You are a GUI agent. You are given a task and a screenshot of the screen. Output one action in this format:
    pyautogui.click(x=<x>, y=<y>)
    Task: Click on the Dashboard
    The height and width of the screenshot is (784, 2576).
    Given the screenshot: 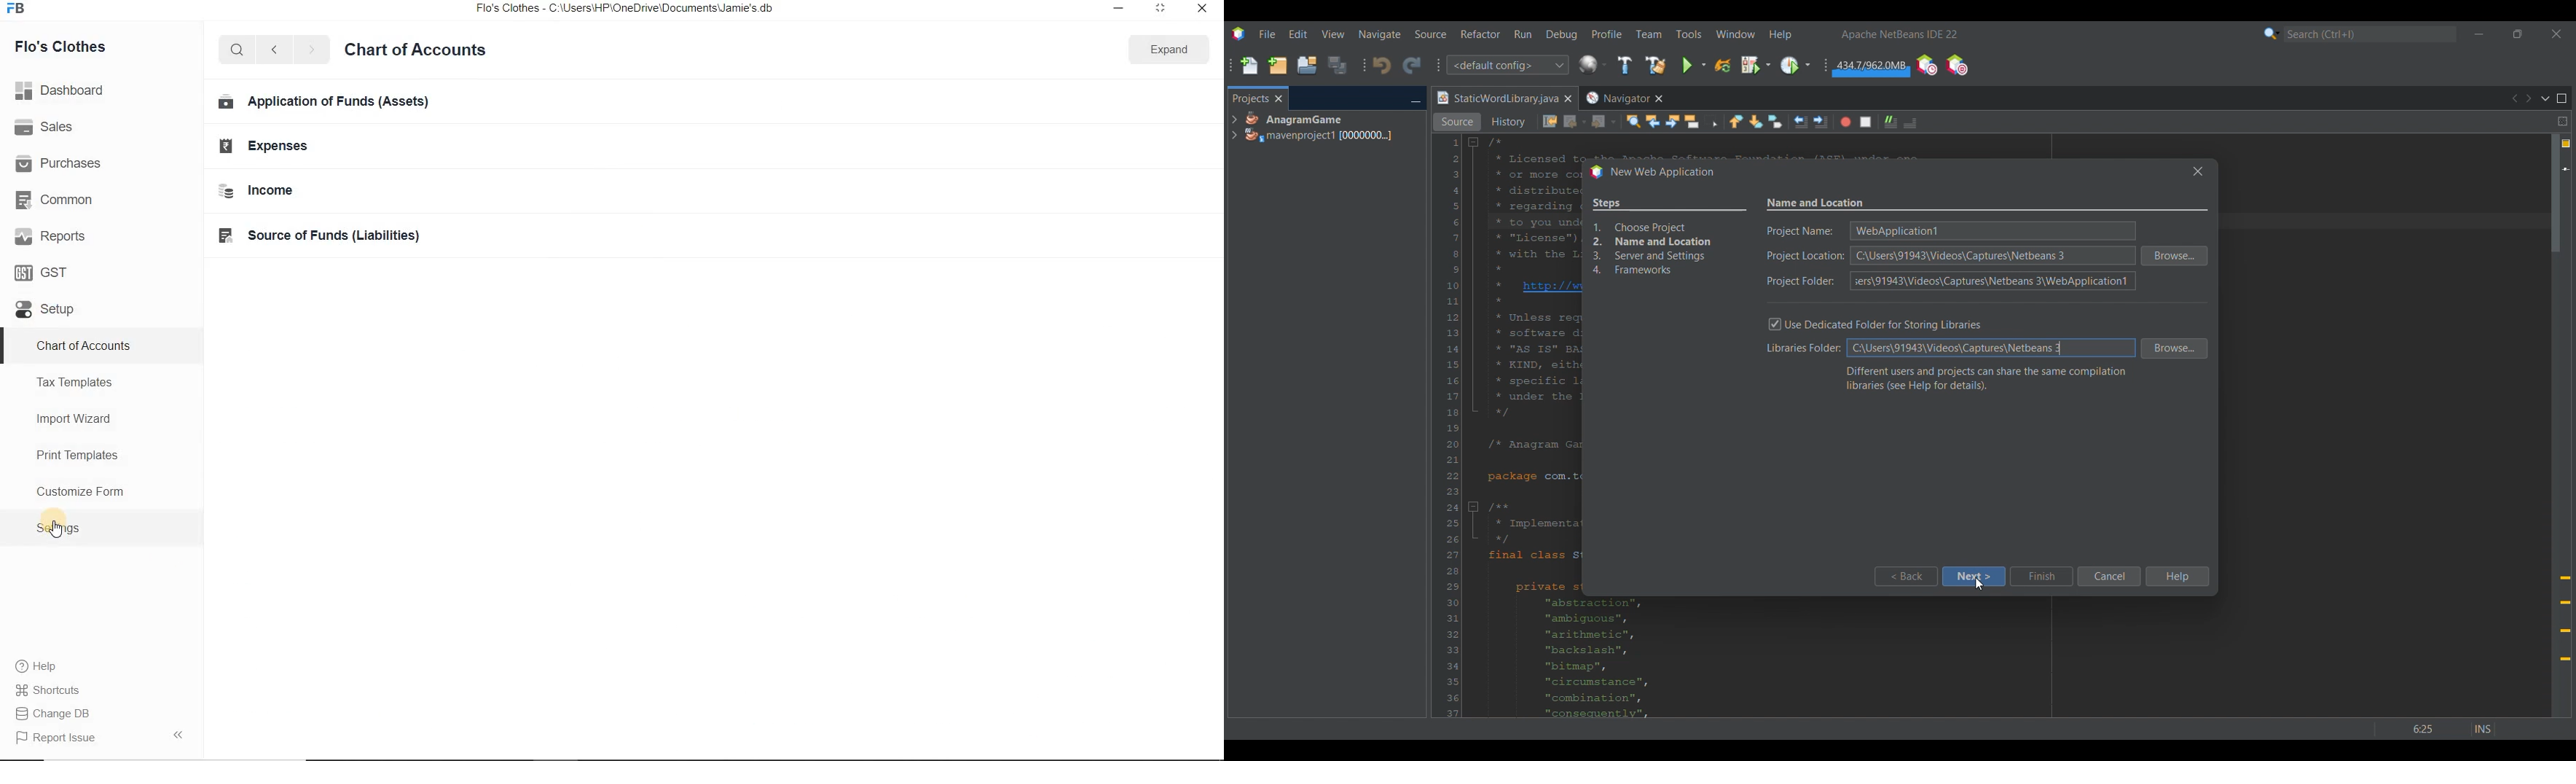 What is the action you would take?
    pyautogui.click(x=63, y=92)
    